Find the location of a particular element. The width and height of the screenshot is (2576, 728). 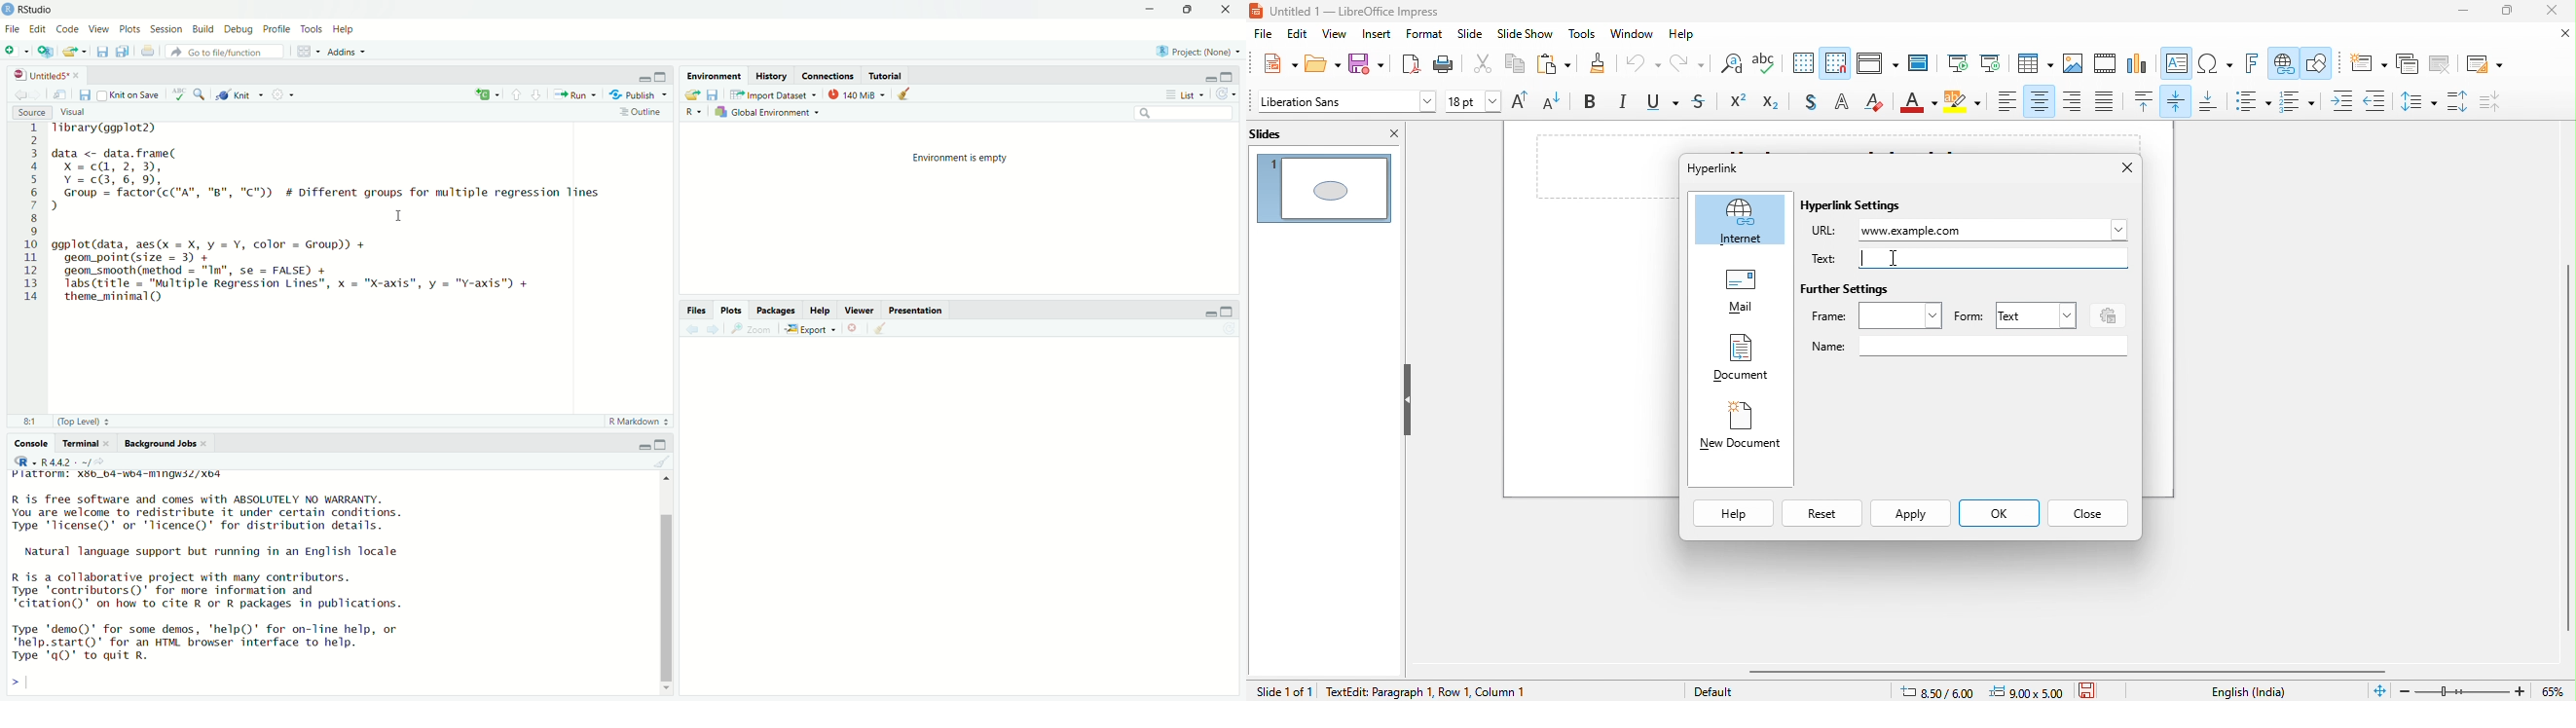

align bottom is located at coordinates (2209, 102).